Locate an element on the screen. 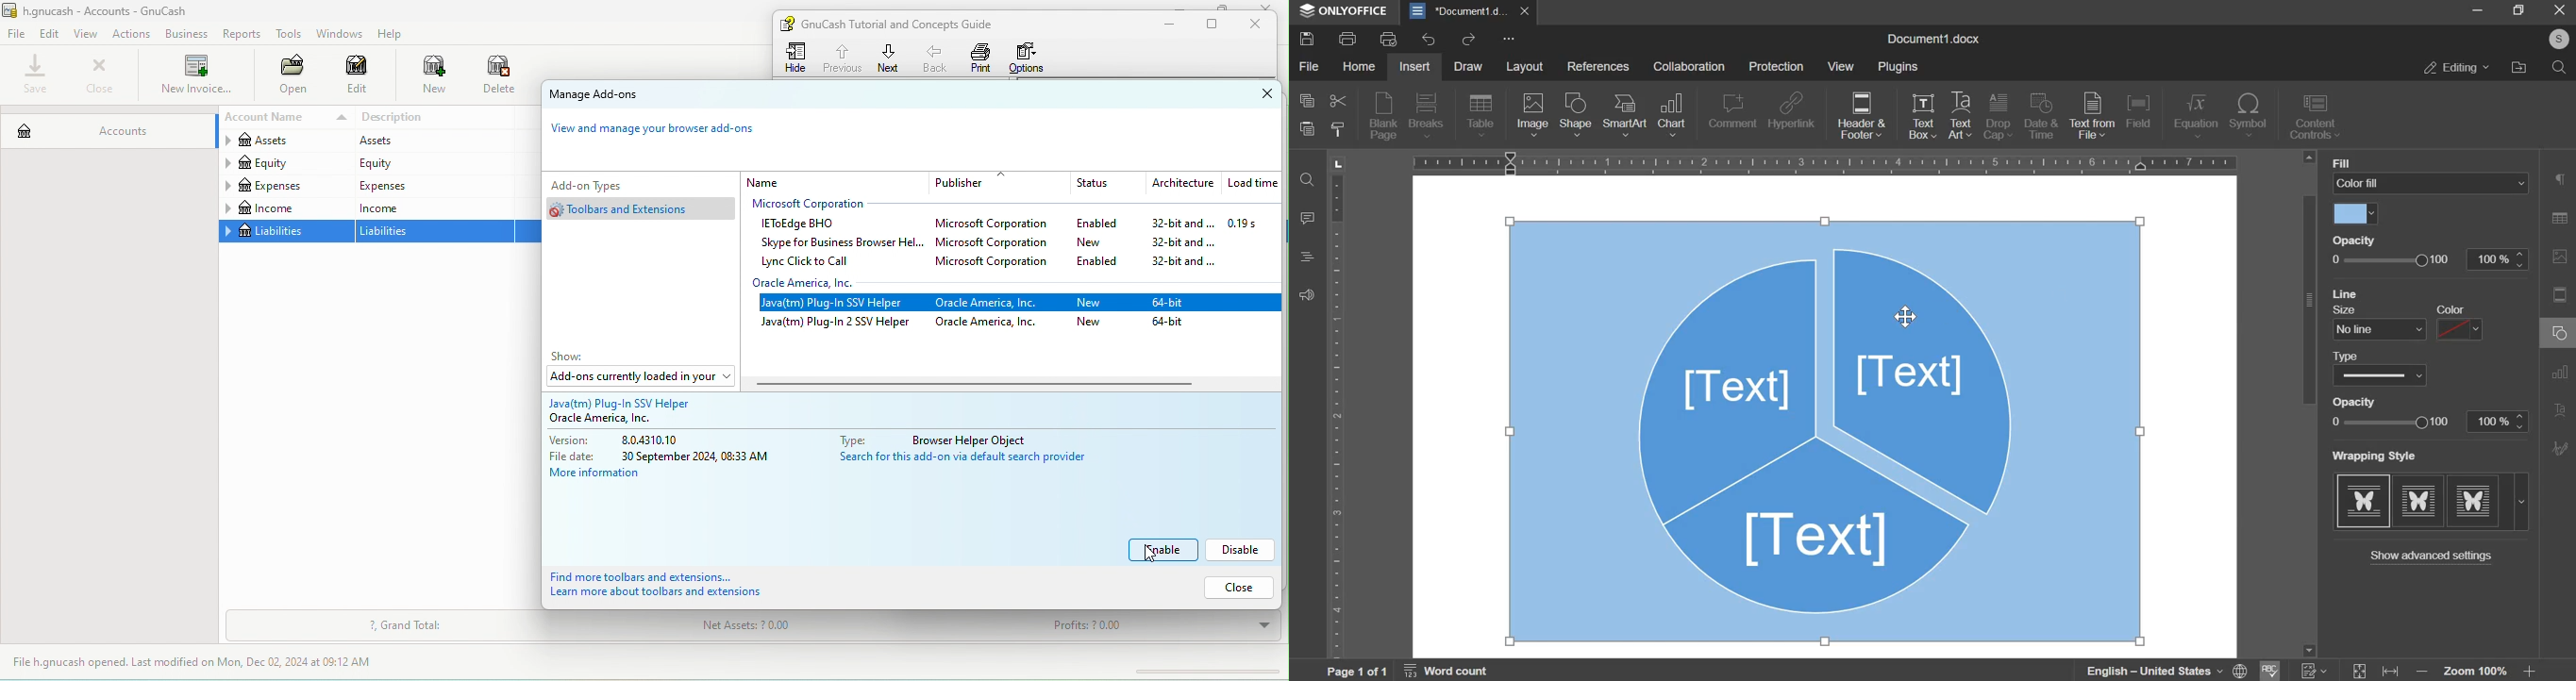 The width and height of the screenshot is (2576, 700). opacity slider is located at coordinates (2431, 259).